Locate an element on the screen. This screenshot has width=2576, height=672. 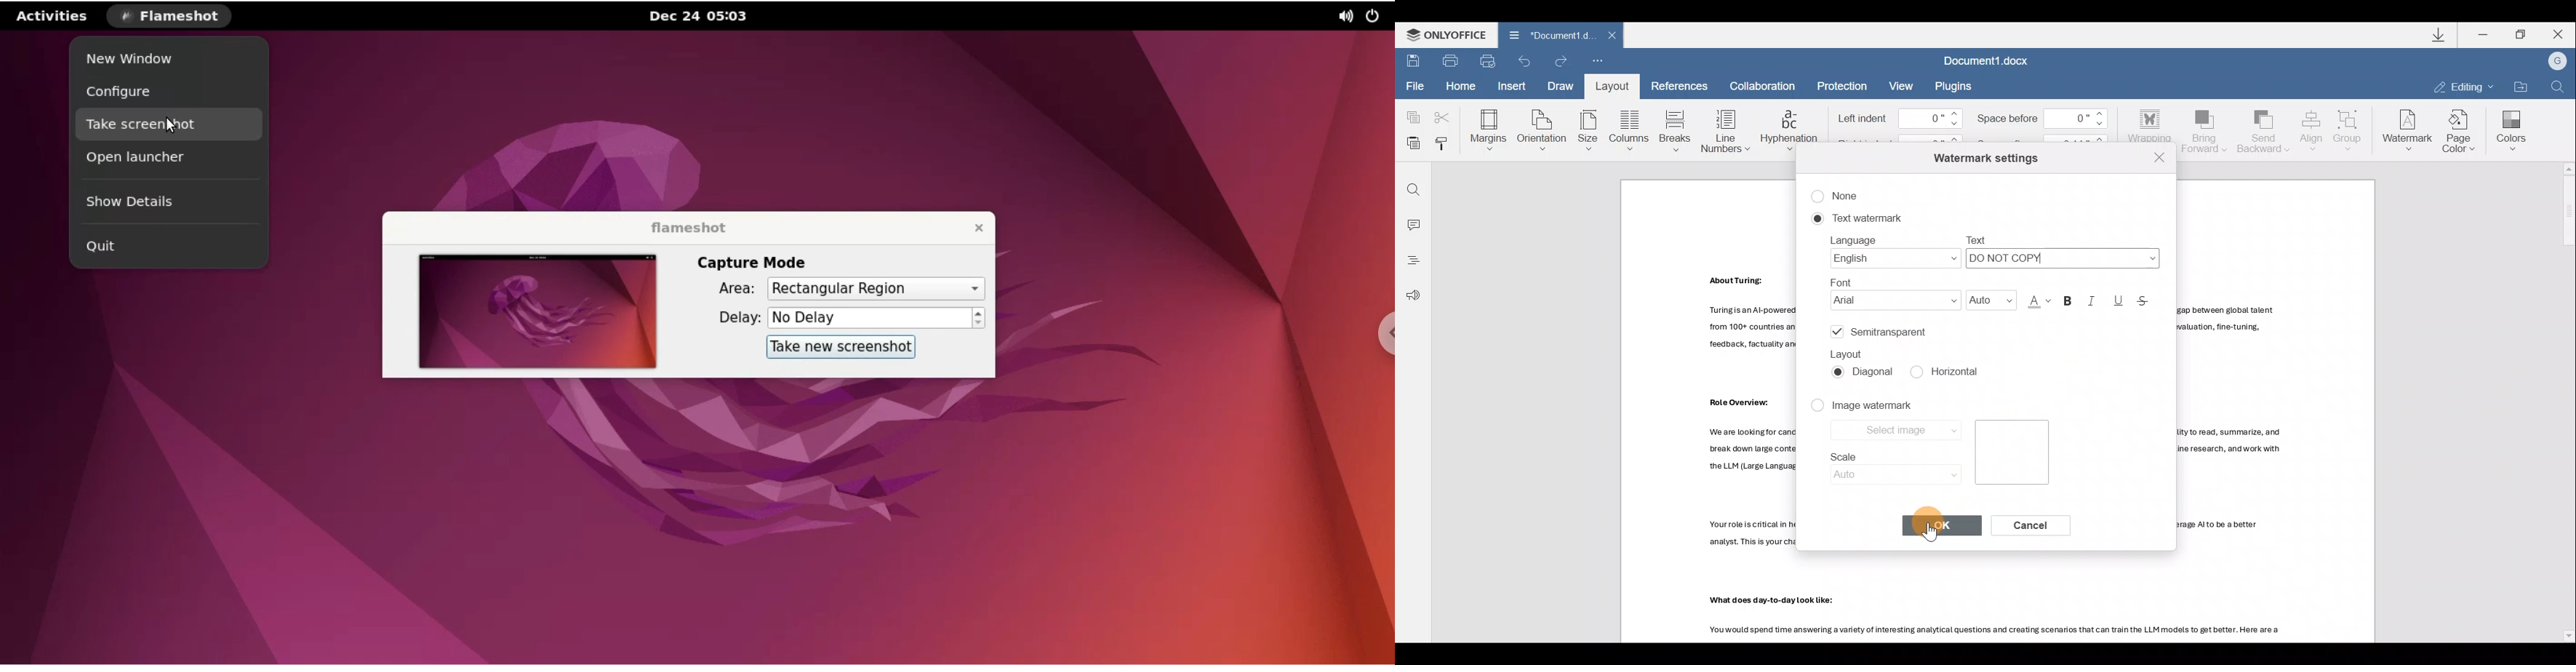
Send backward is located at coordinates (2265, 130).